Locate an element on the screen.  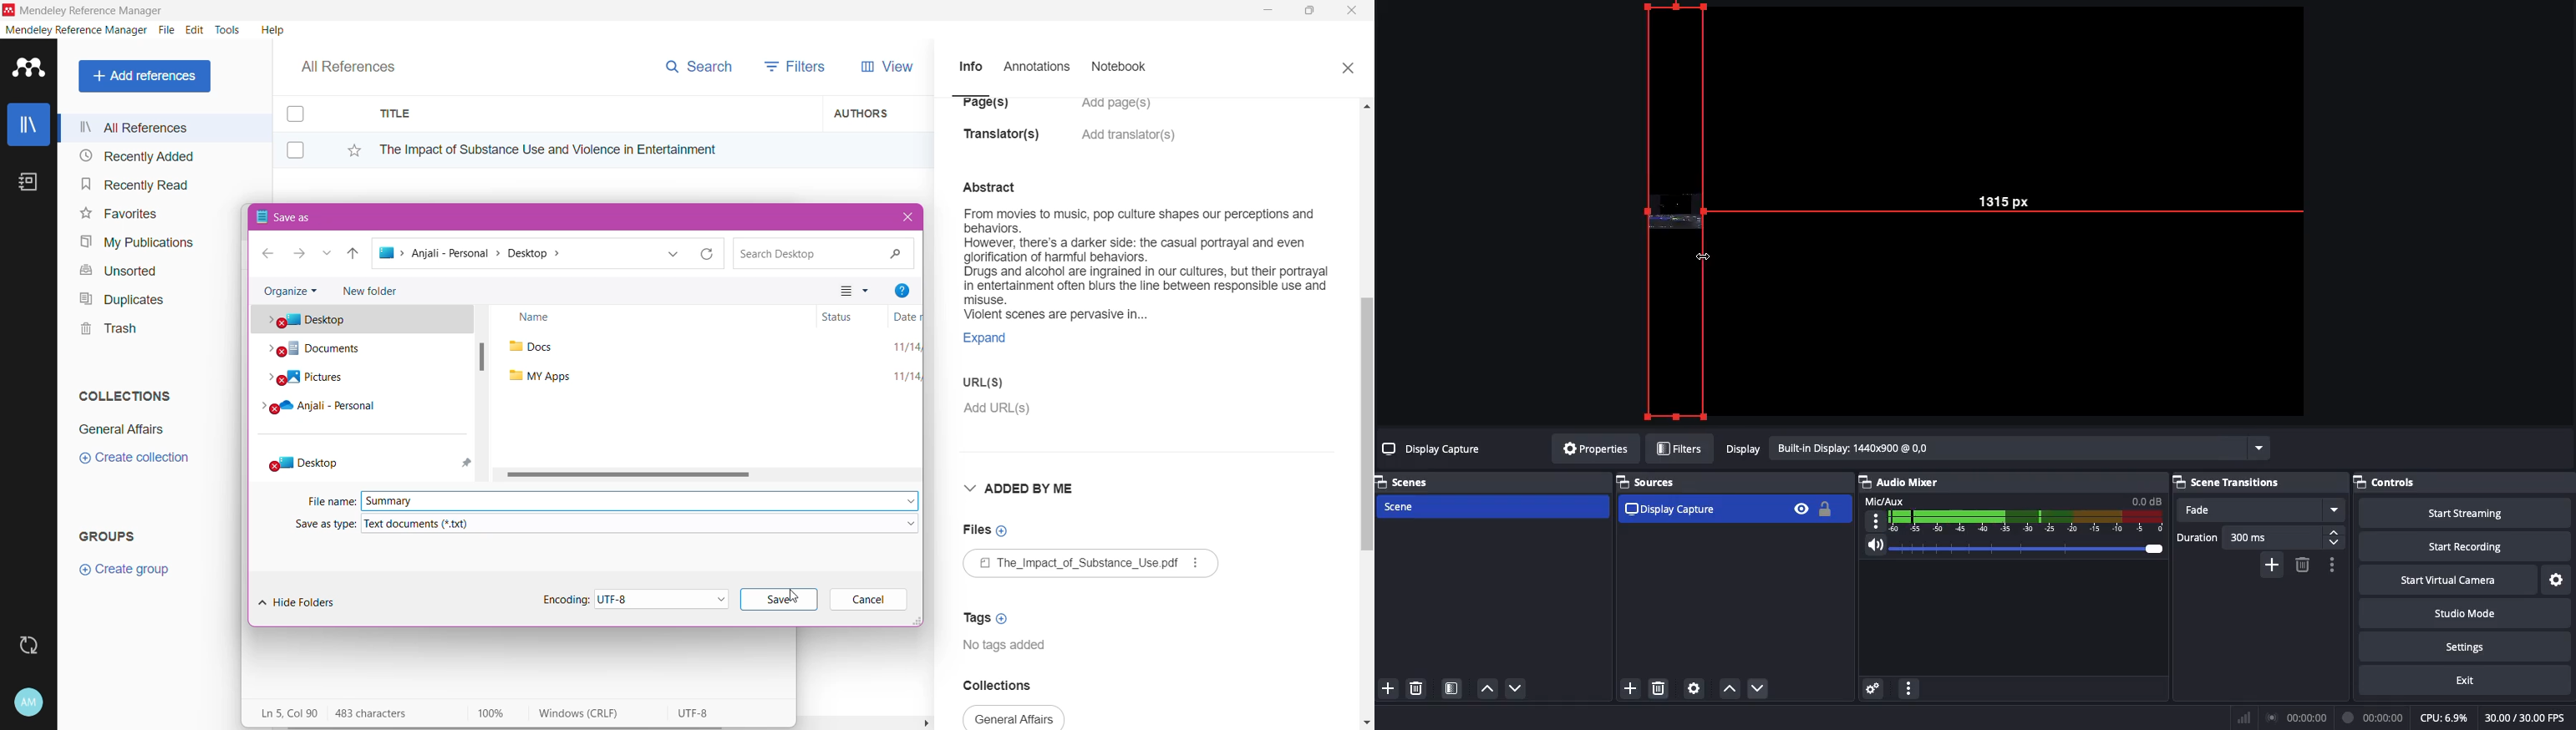
CPU is located at coordinates (2443, 718).